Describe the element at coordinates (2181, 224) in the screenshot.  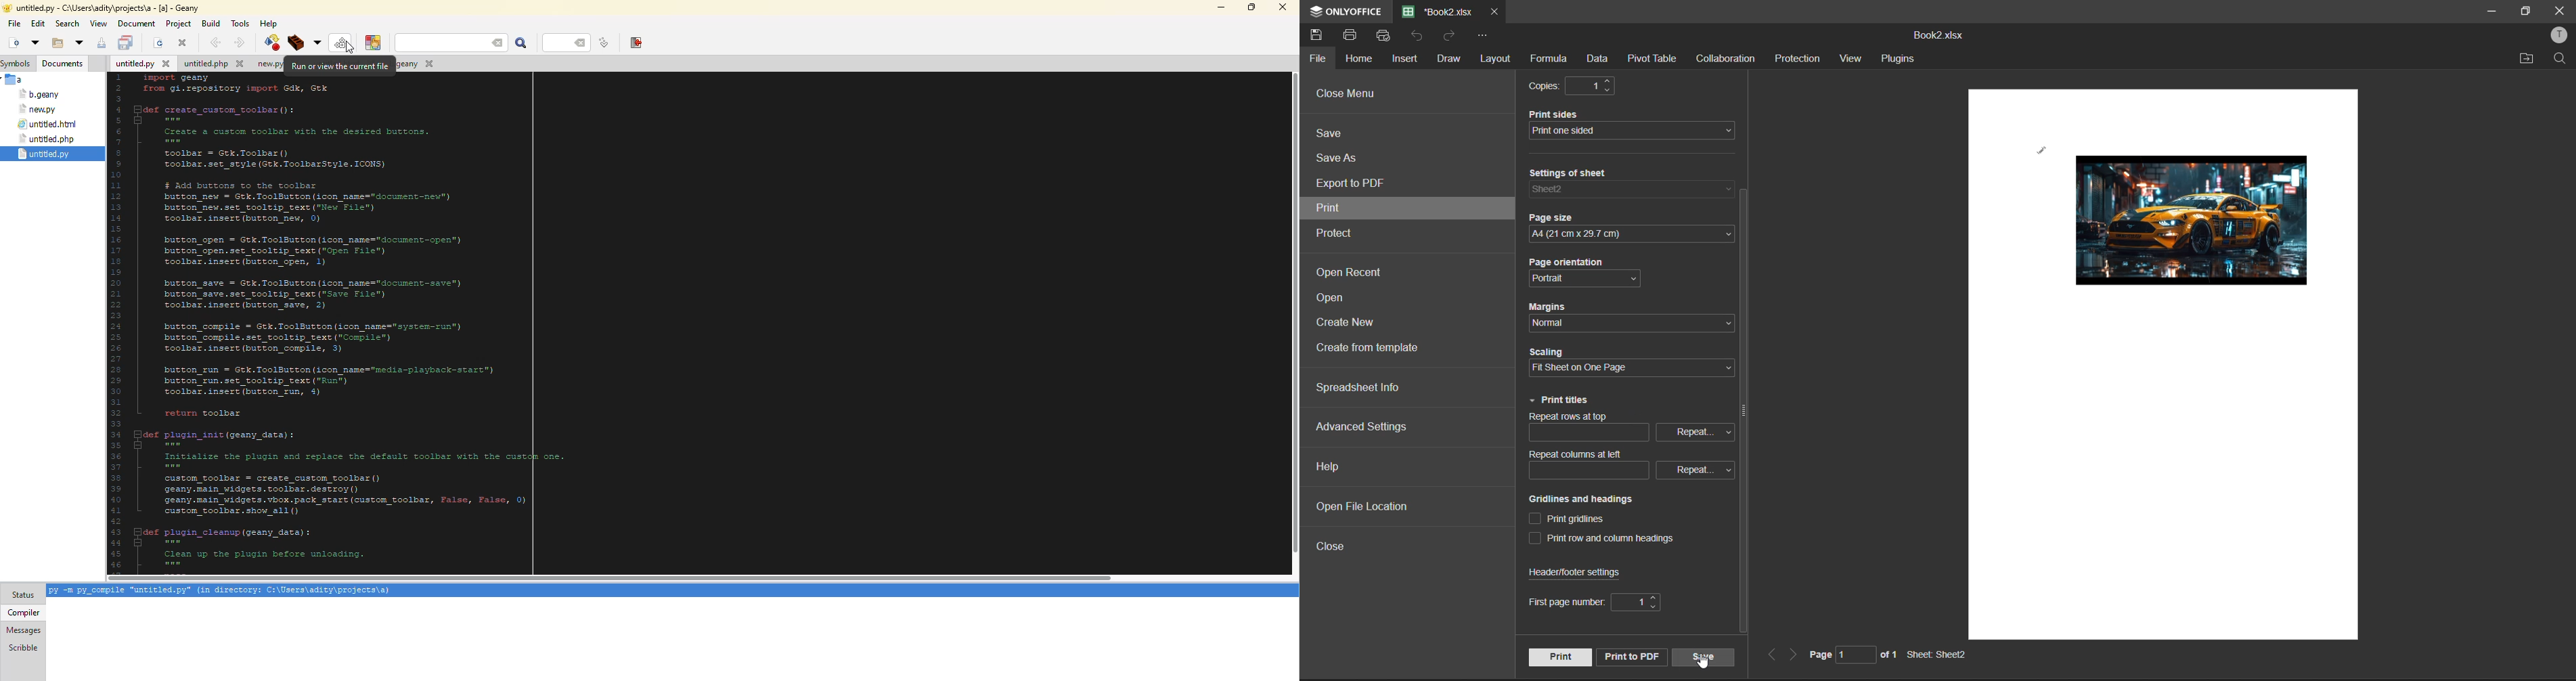
I see `data fit to one page` at that location.